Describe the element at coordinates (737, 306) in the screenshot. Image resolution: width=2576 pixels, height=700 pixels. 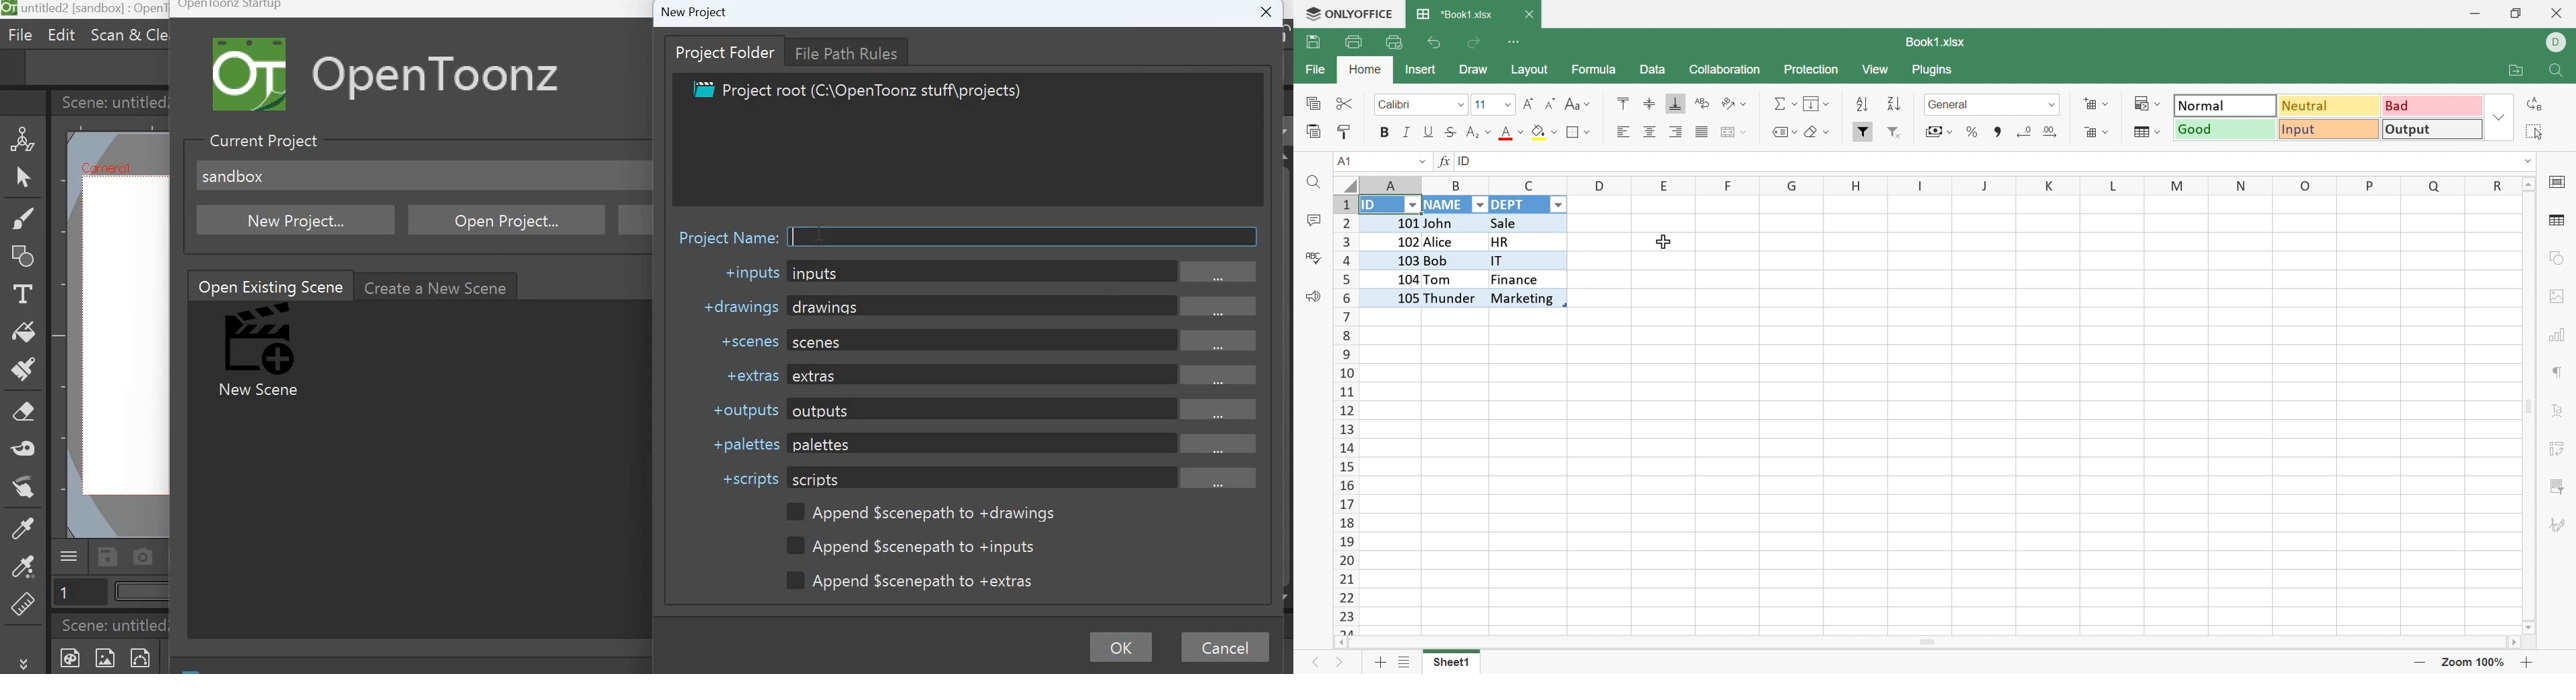
I see `+drawings` at that location.